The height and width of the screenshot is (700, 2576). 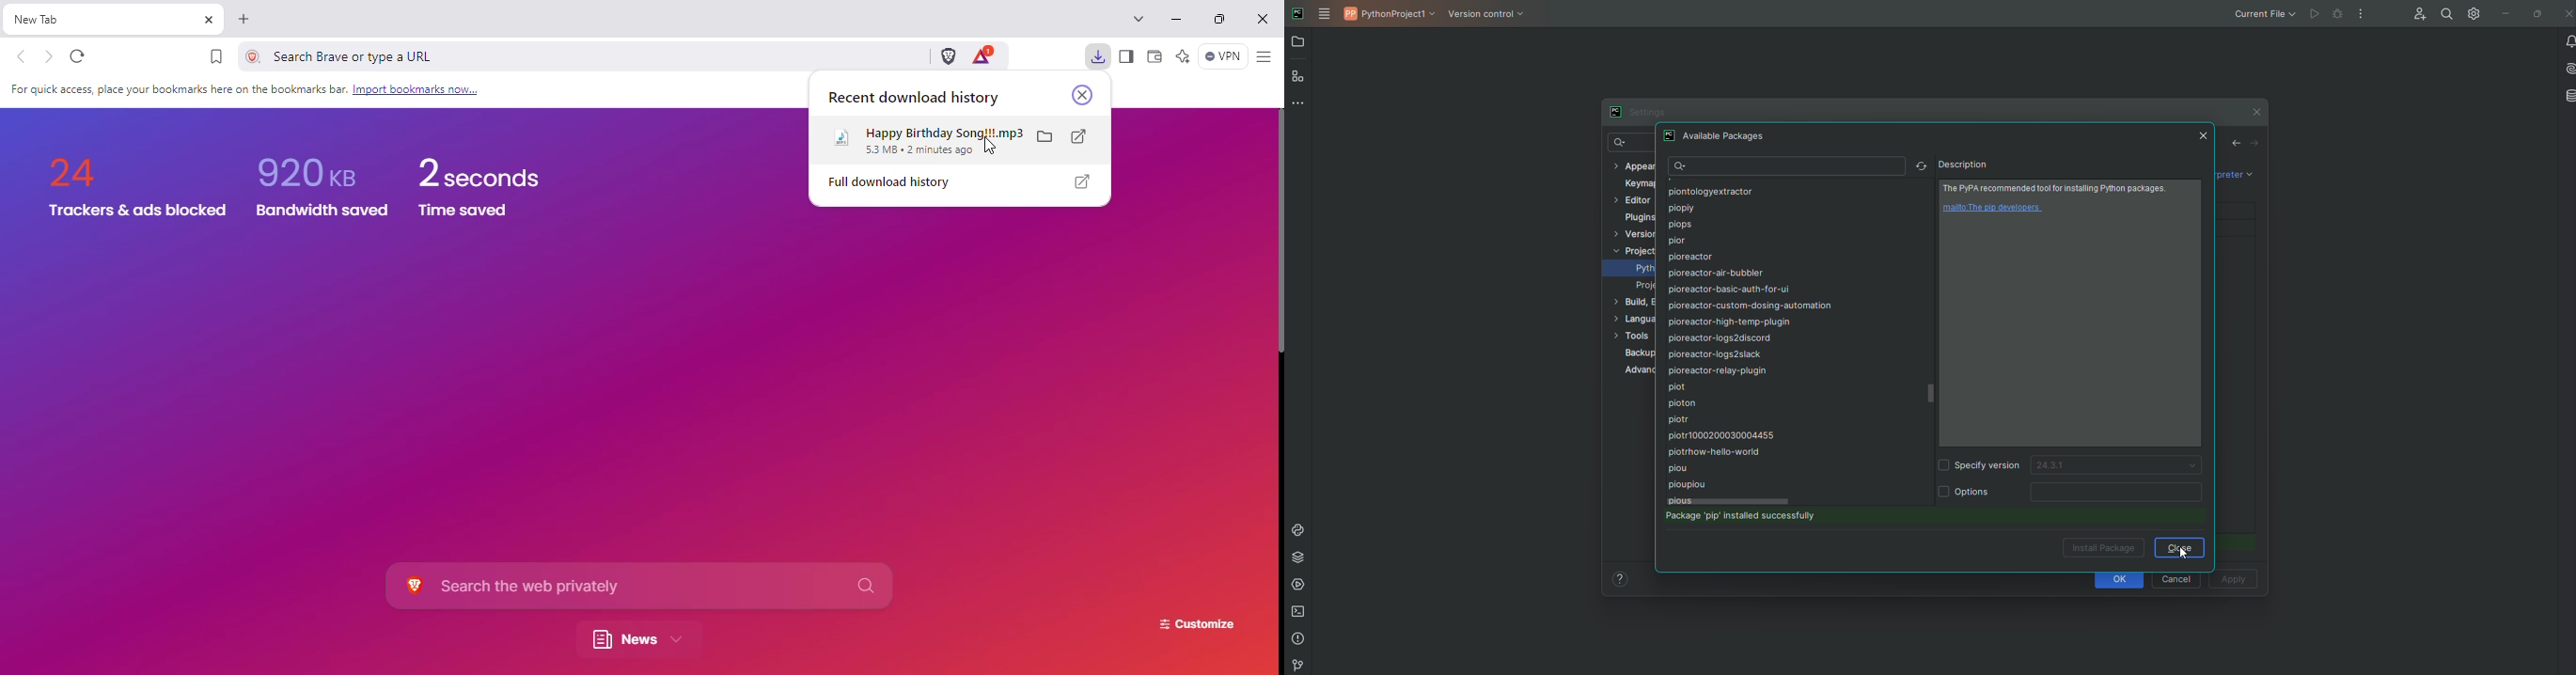 What do you see at coordinates (1098, 57) in the screenshot?
I see `downloads` at bounding box center [1098, 57].